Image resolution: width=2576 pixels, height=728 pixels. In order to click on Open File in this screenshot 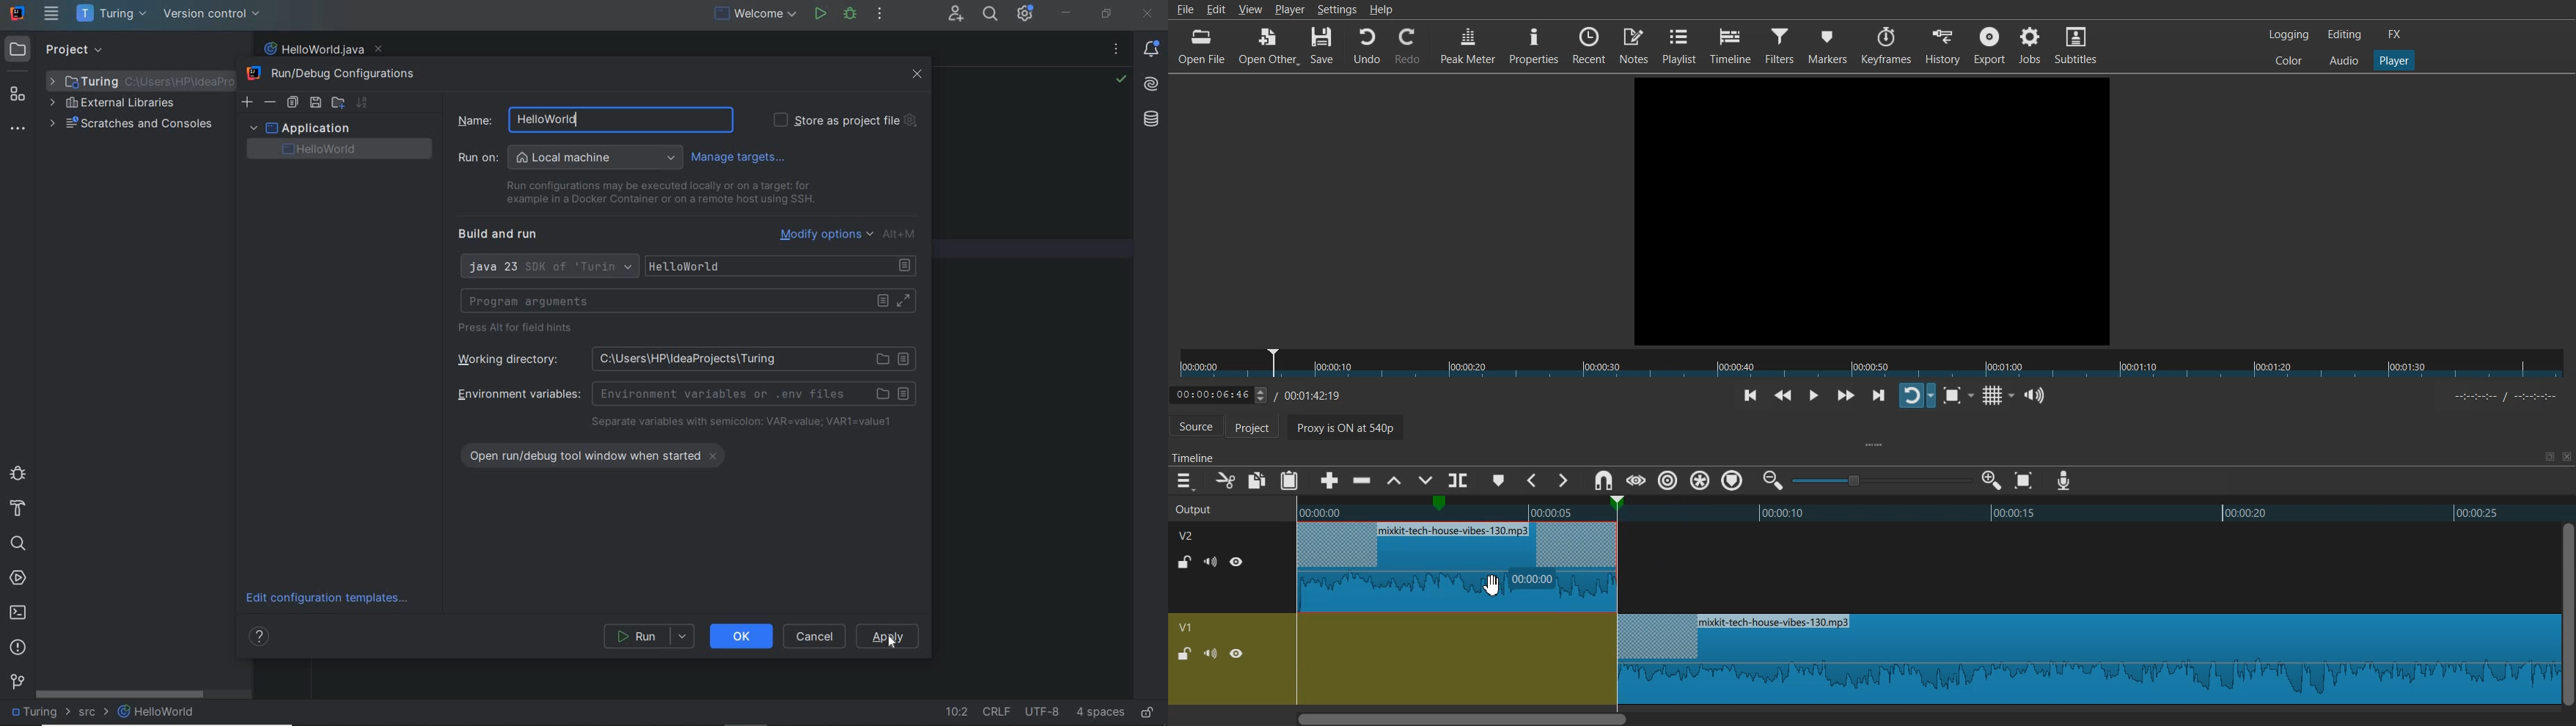, I will do `click(1203, 46)`.